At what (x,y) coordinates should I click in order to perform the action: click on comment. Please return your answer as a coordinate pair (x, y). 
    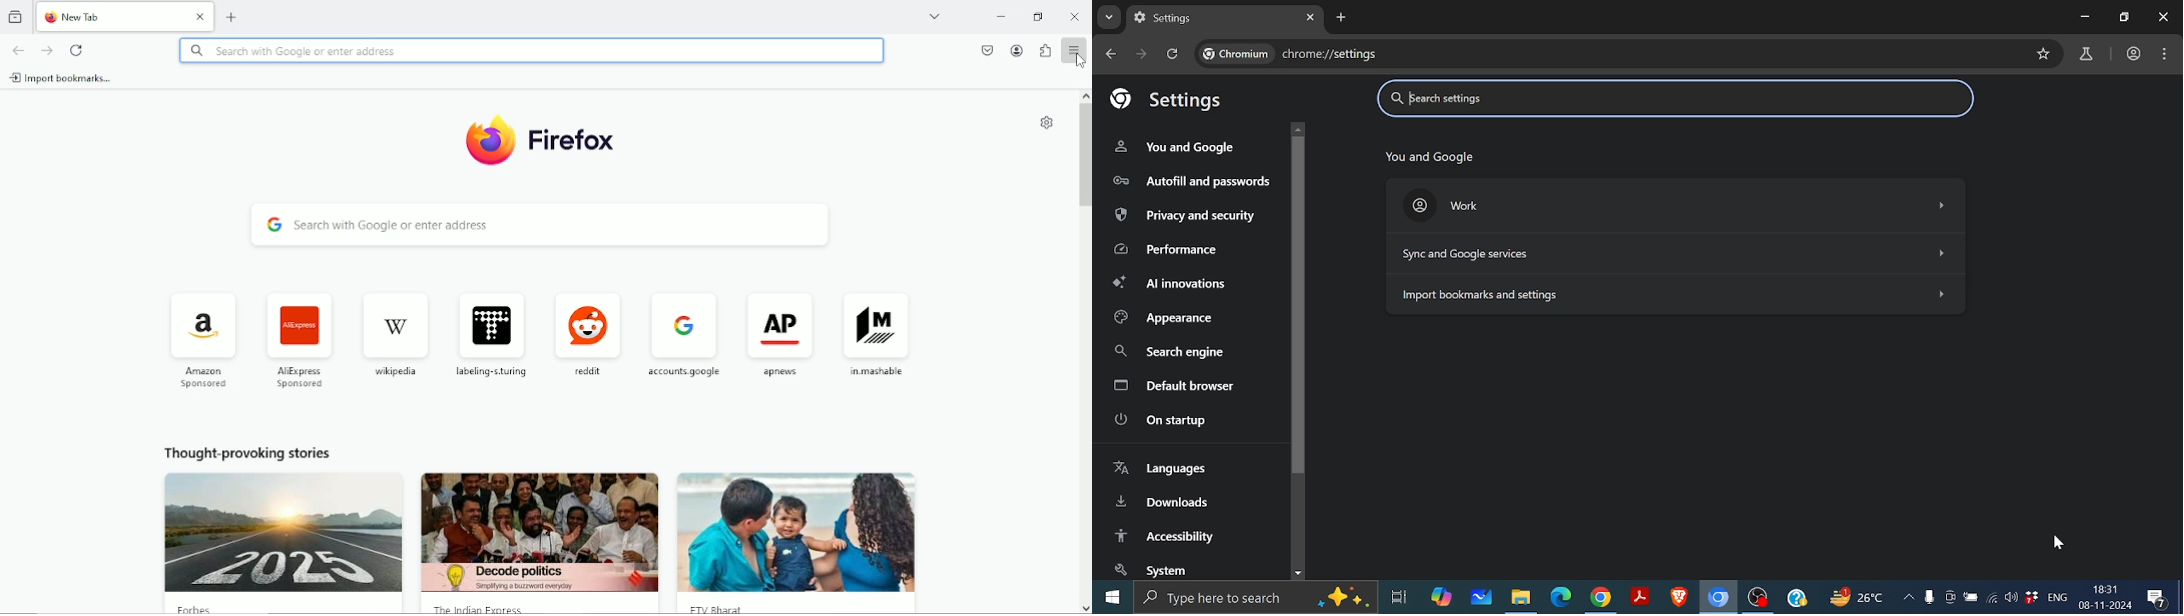
    Looking at the image, I should click on (2160, 600).